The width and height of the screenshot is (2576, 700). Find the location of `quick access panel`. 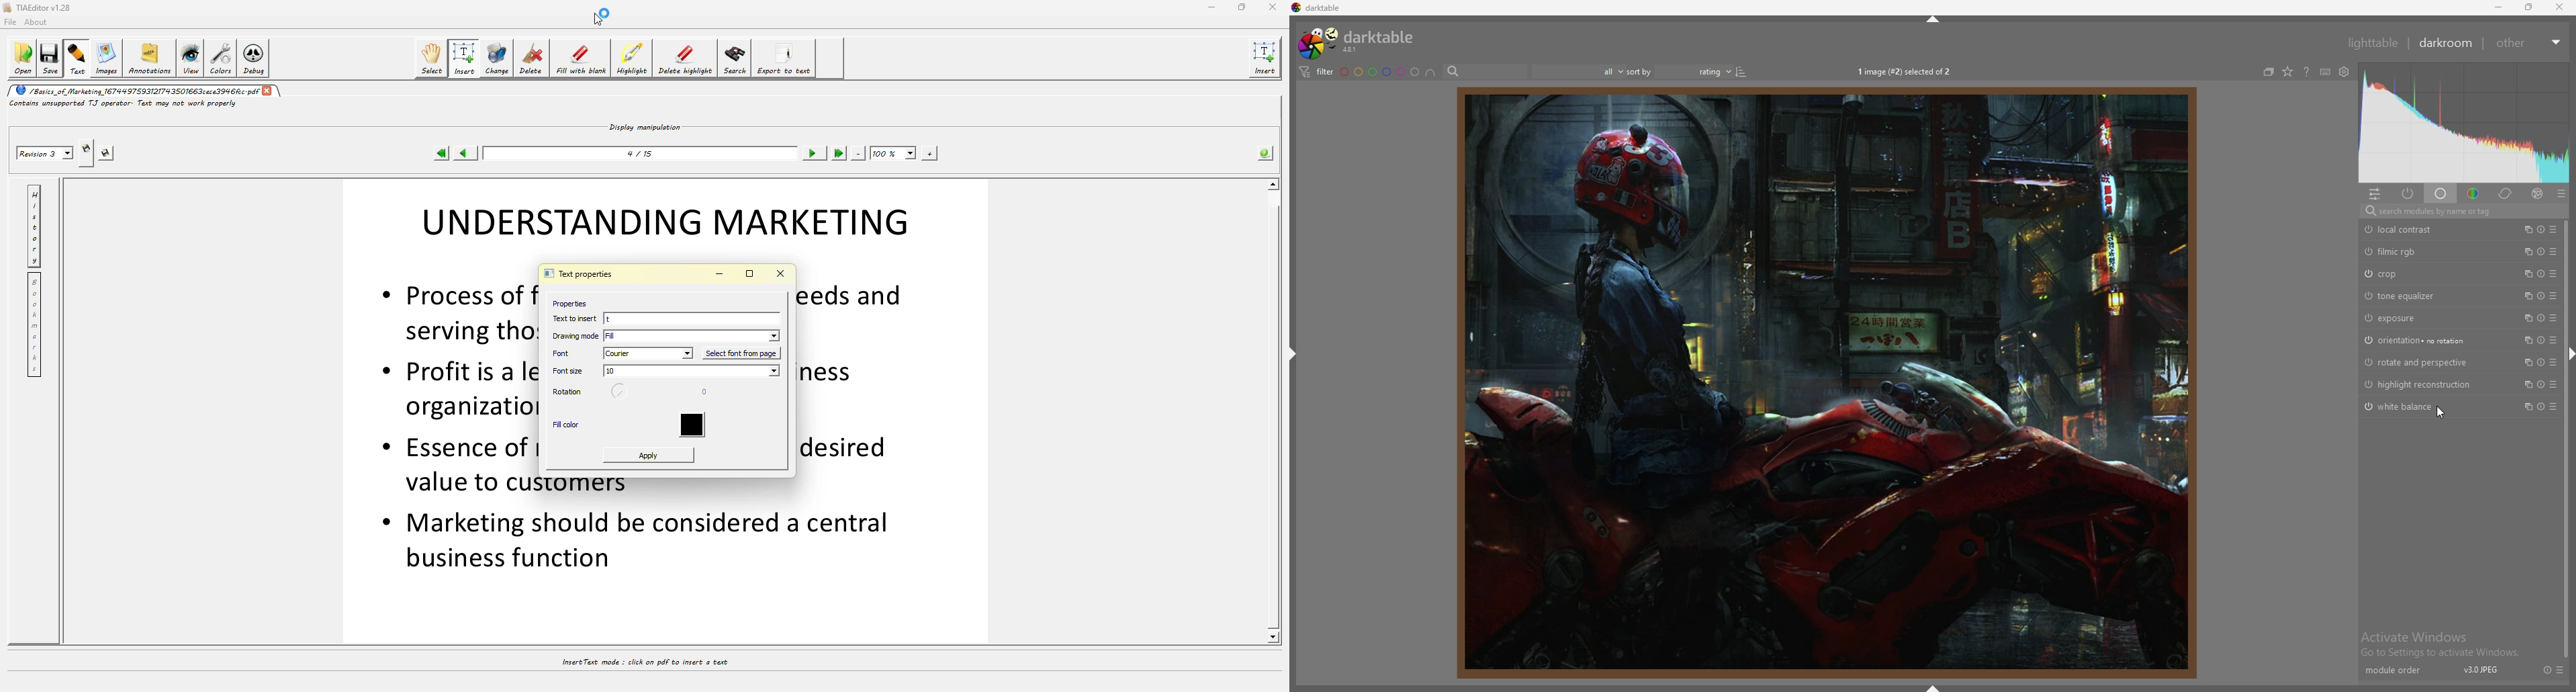

quick access panel is located at coordinates (2374, 194).